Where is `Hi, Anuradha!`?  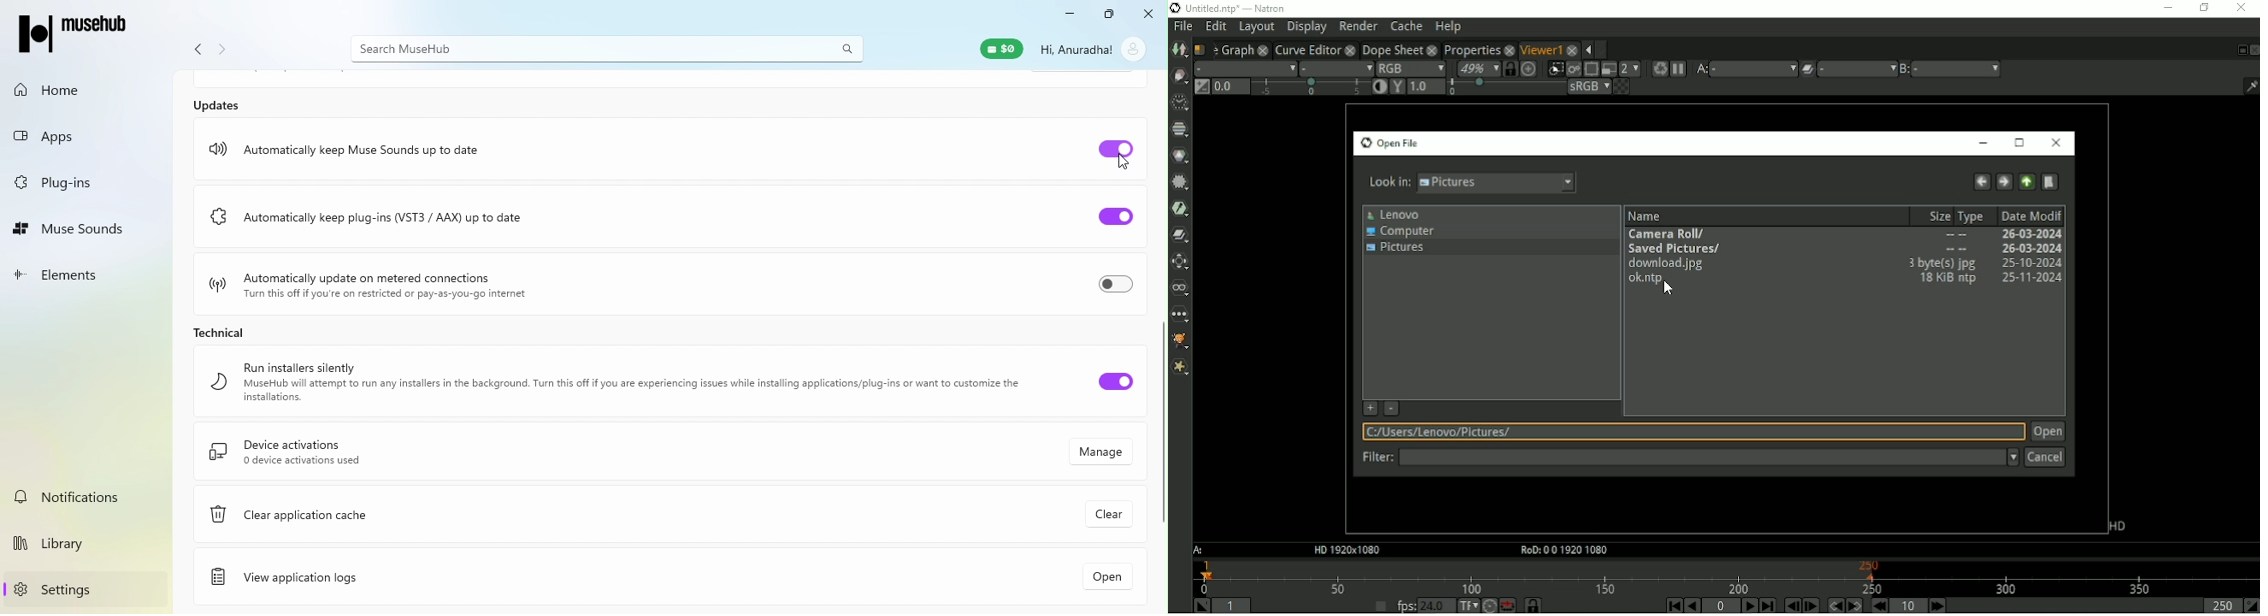 Hi, Anuradha! is located at coordinates (1077, 49).